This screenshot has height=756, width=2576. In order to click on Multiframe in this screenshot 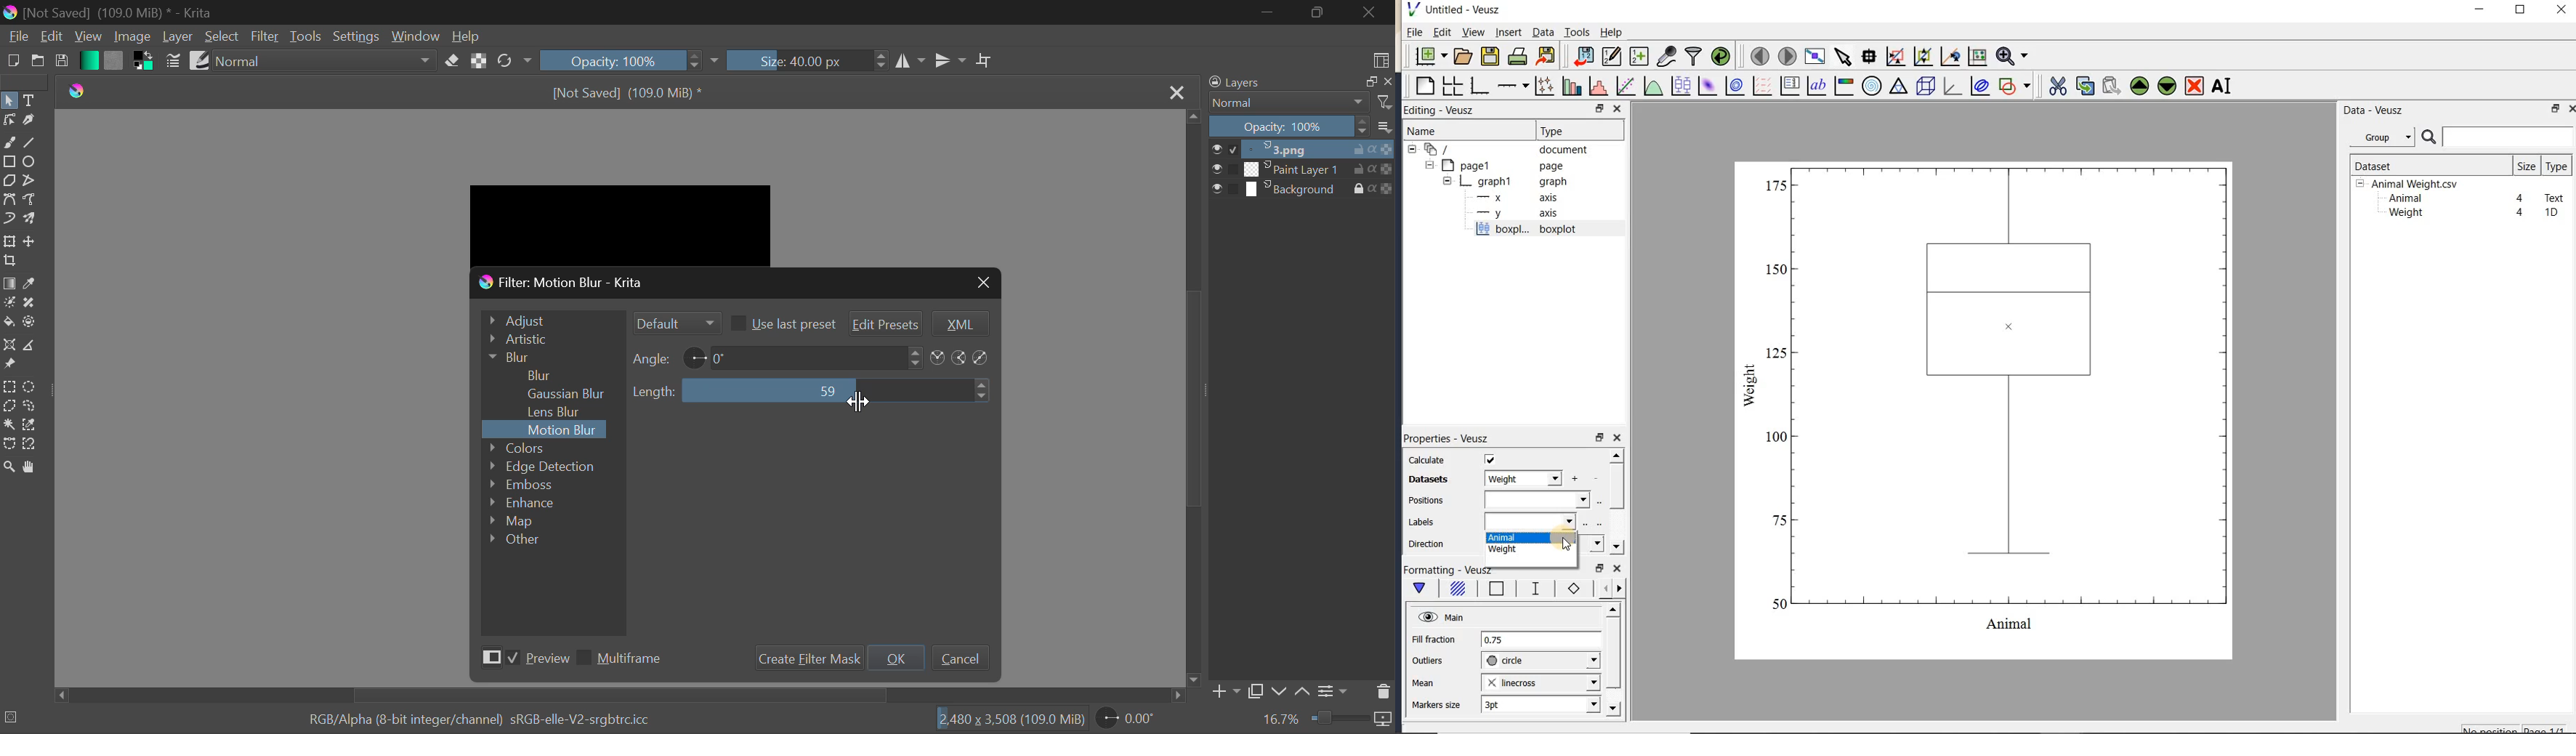, I will do `click(623, 660)`.